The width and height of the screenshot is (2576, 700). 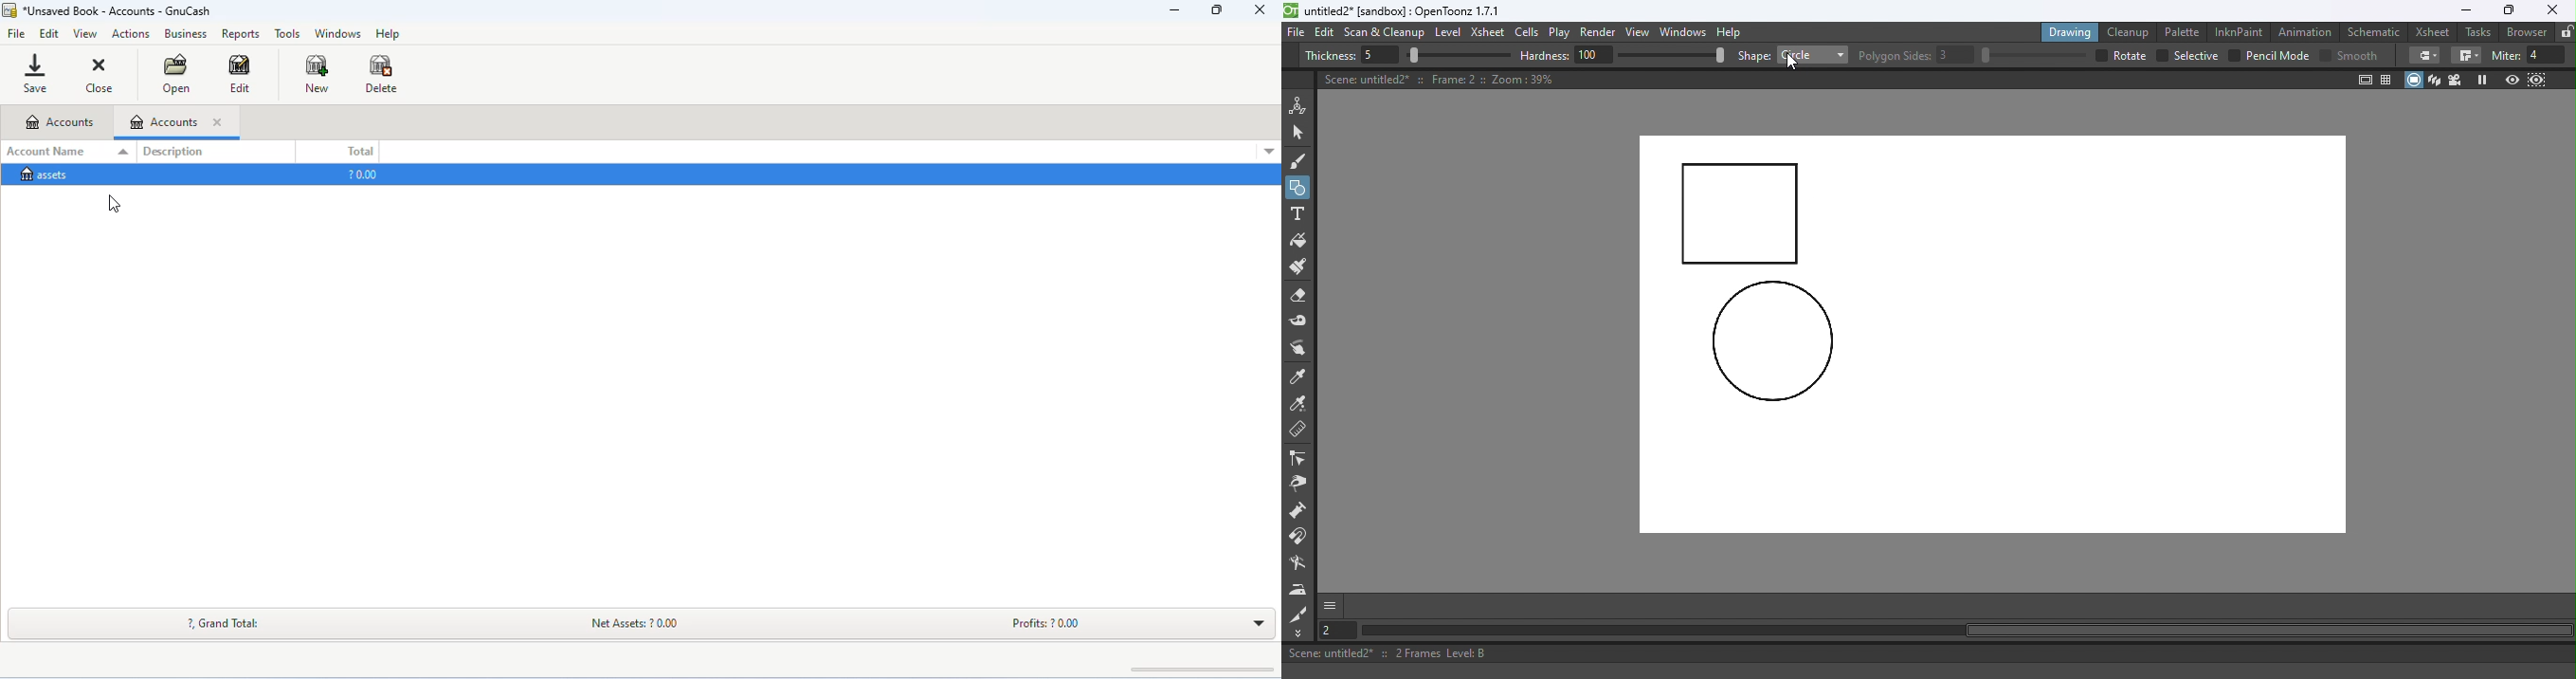 What do you see at coordinates (185, 34) in the screenshot?
I see `business` at bounding box center [185, 34].